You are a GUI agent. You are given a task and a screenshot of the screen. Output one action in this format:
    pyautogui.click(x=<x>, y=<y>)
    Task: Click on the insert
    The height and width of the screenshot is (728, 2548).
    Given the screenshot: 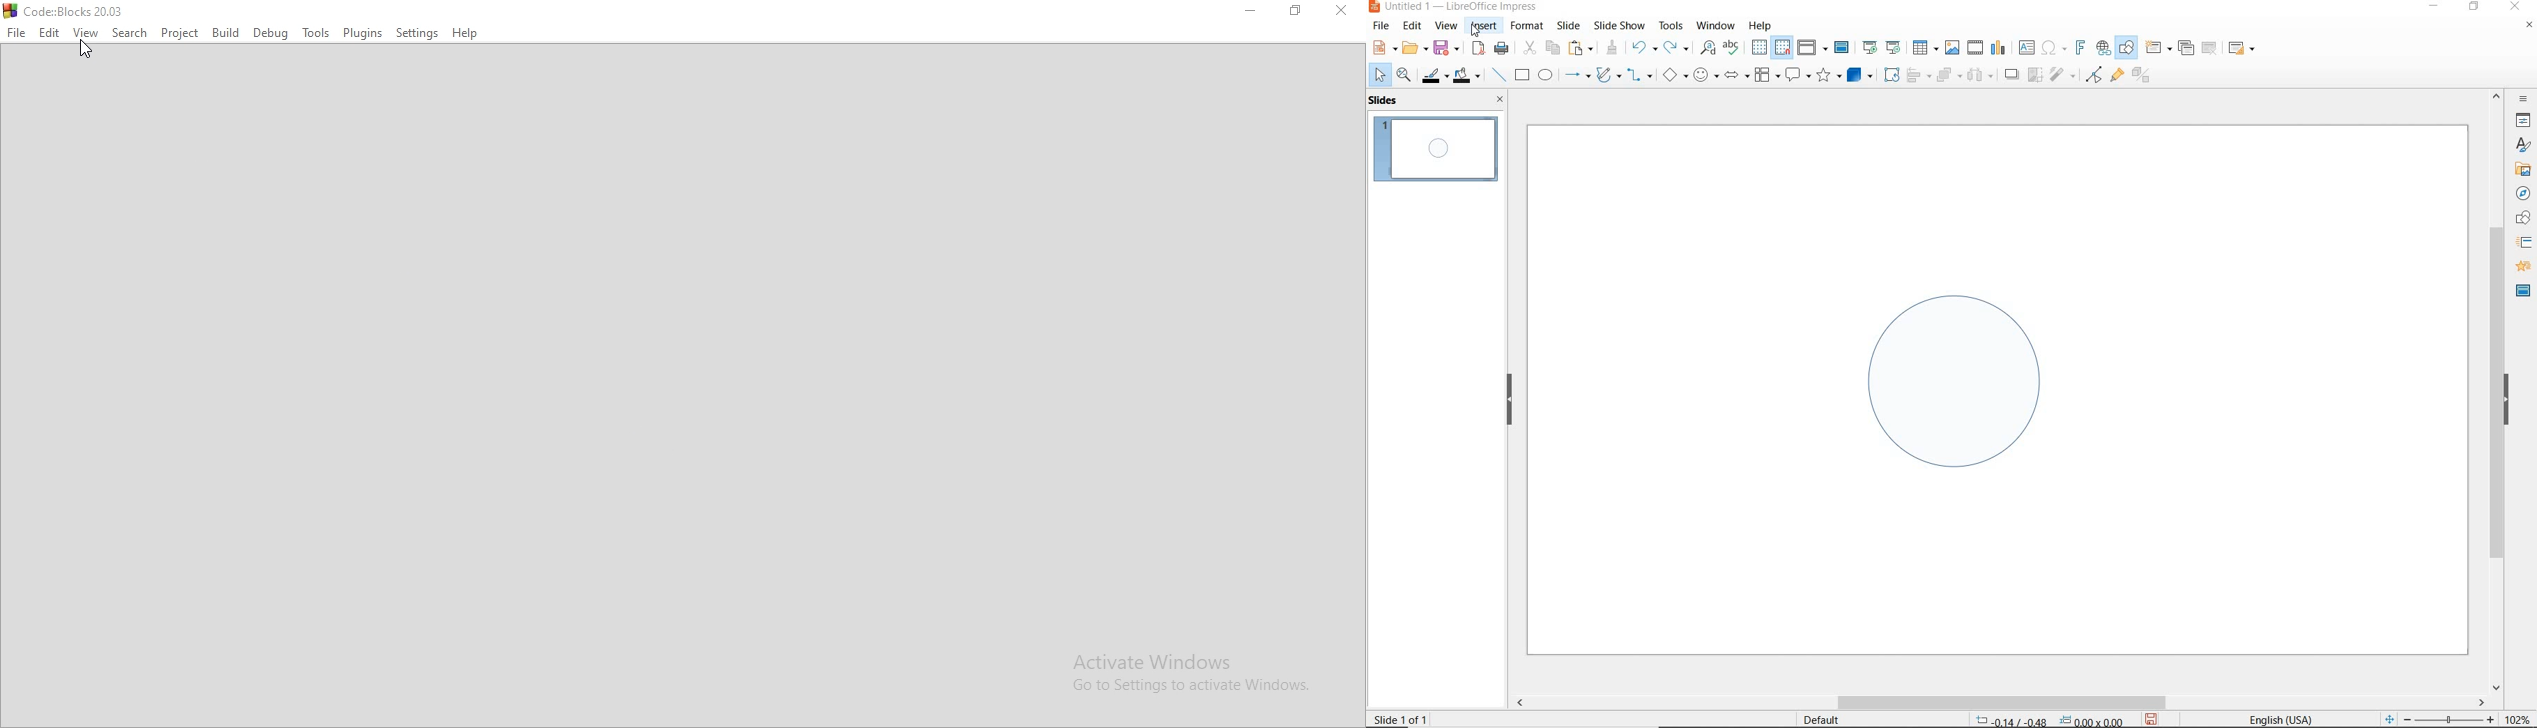 What is the action you would take?
    pyautogui.click(x=1485, y=27)
    